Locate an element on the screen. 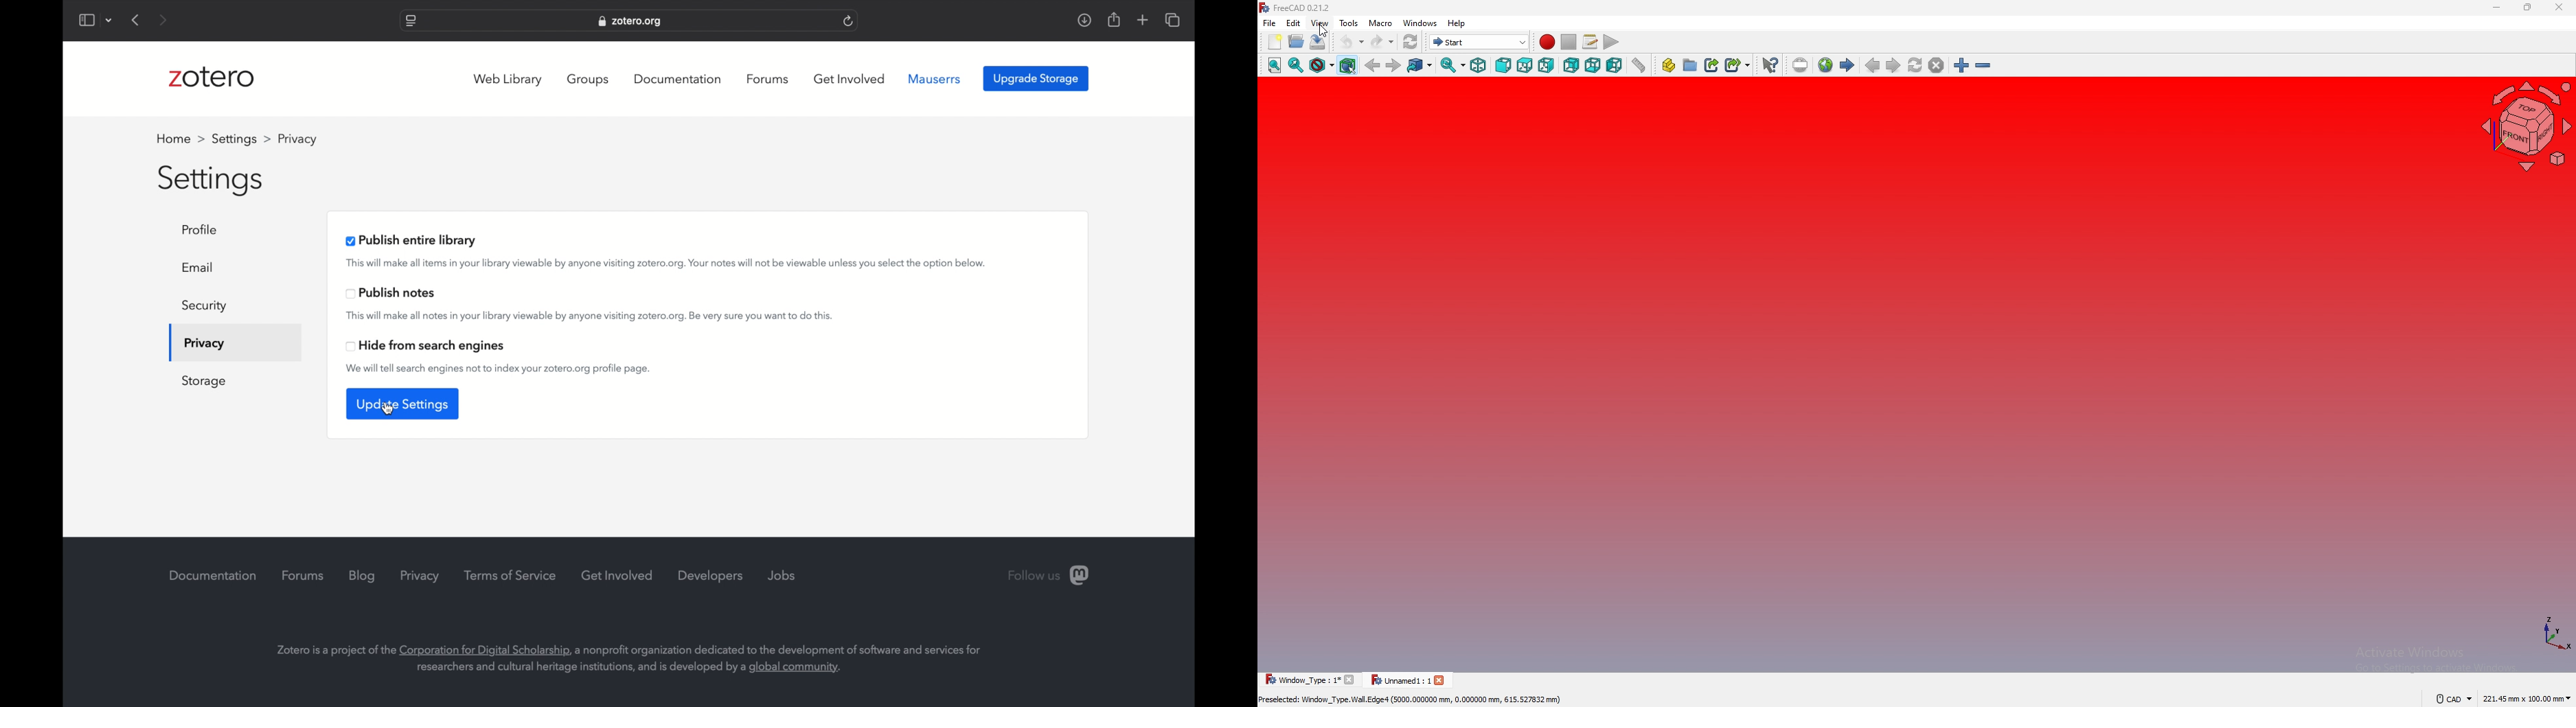  macros is located at coordinates (1591, 42).